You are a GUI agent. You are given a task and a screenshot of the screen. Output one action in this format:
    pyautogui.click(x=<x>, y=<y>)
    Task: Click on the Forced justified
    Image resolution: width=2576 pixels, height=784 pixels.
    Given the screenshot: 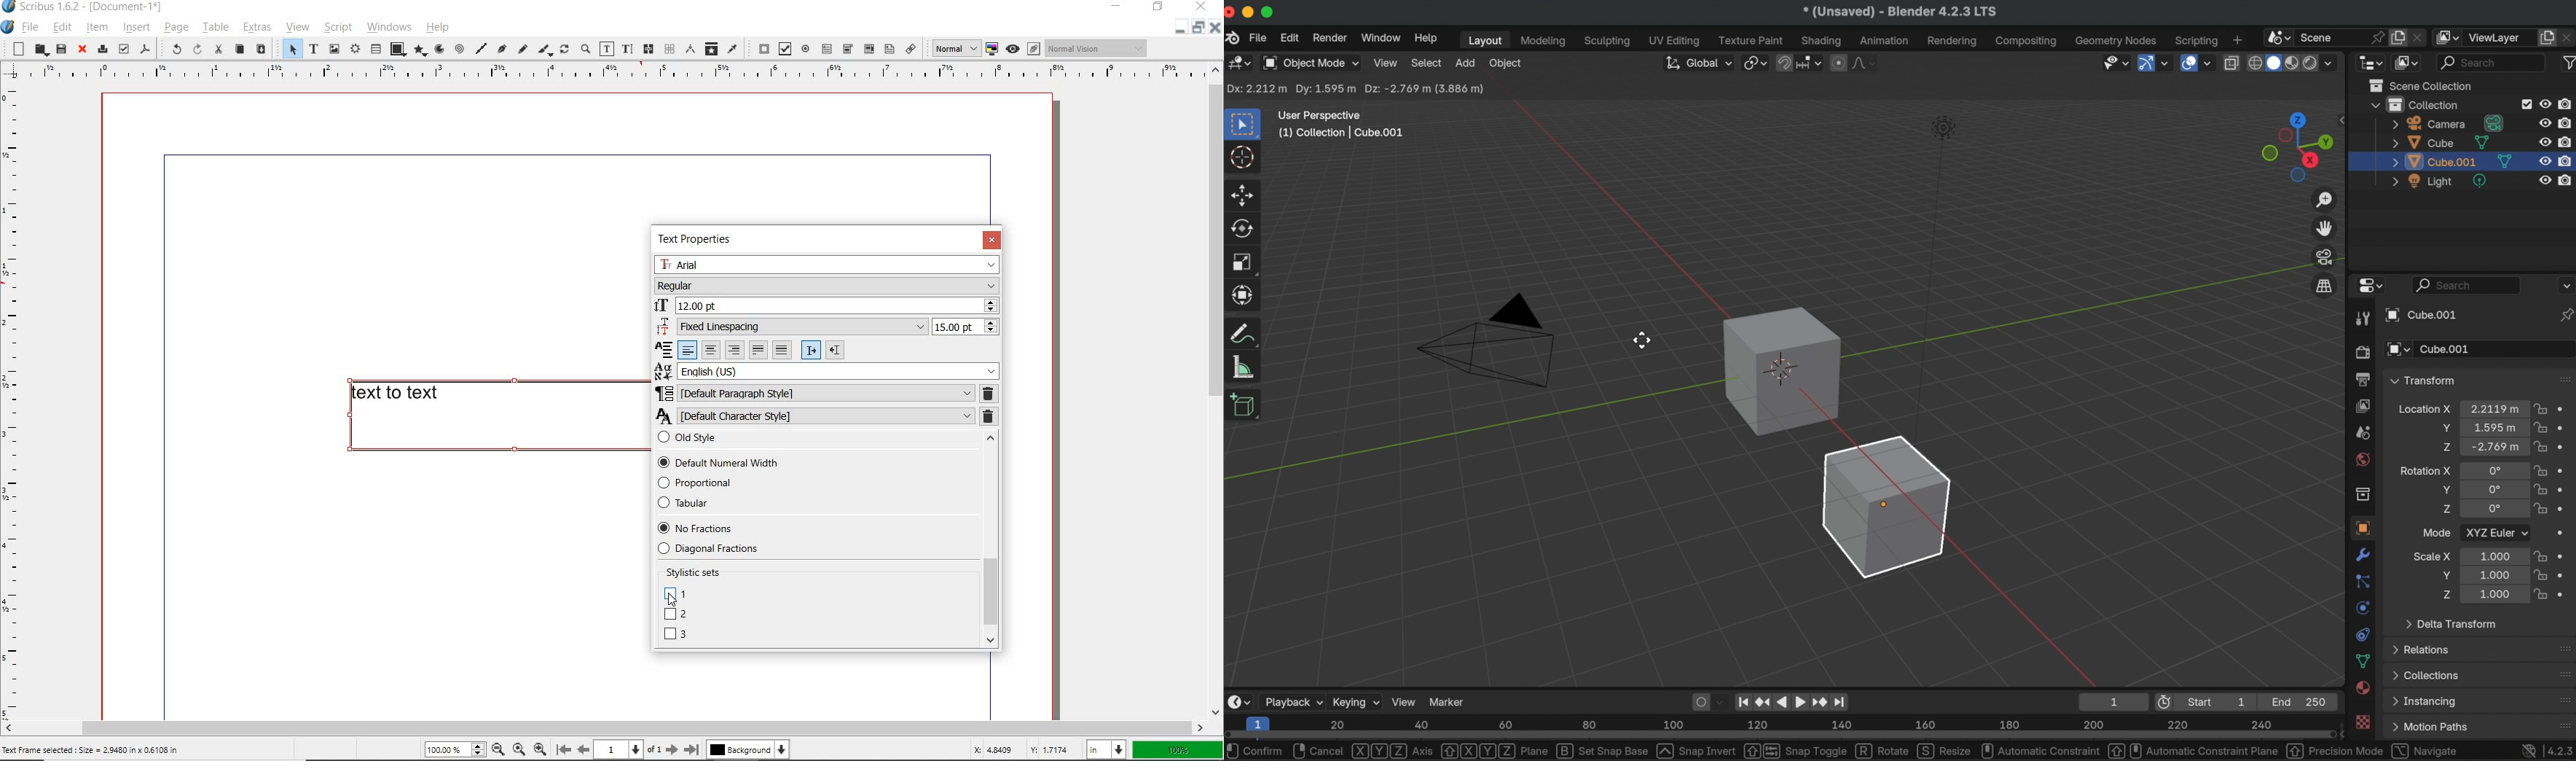 What is the action you would take?
    pyautogui.click(x=783, y=349)
    